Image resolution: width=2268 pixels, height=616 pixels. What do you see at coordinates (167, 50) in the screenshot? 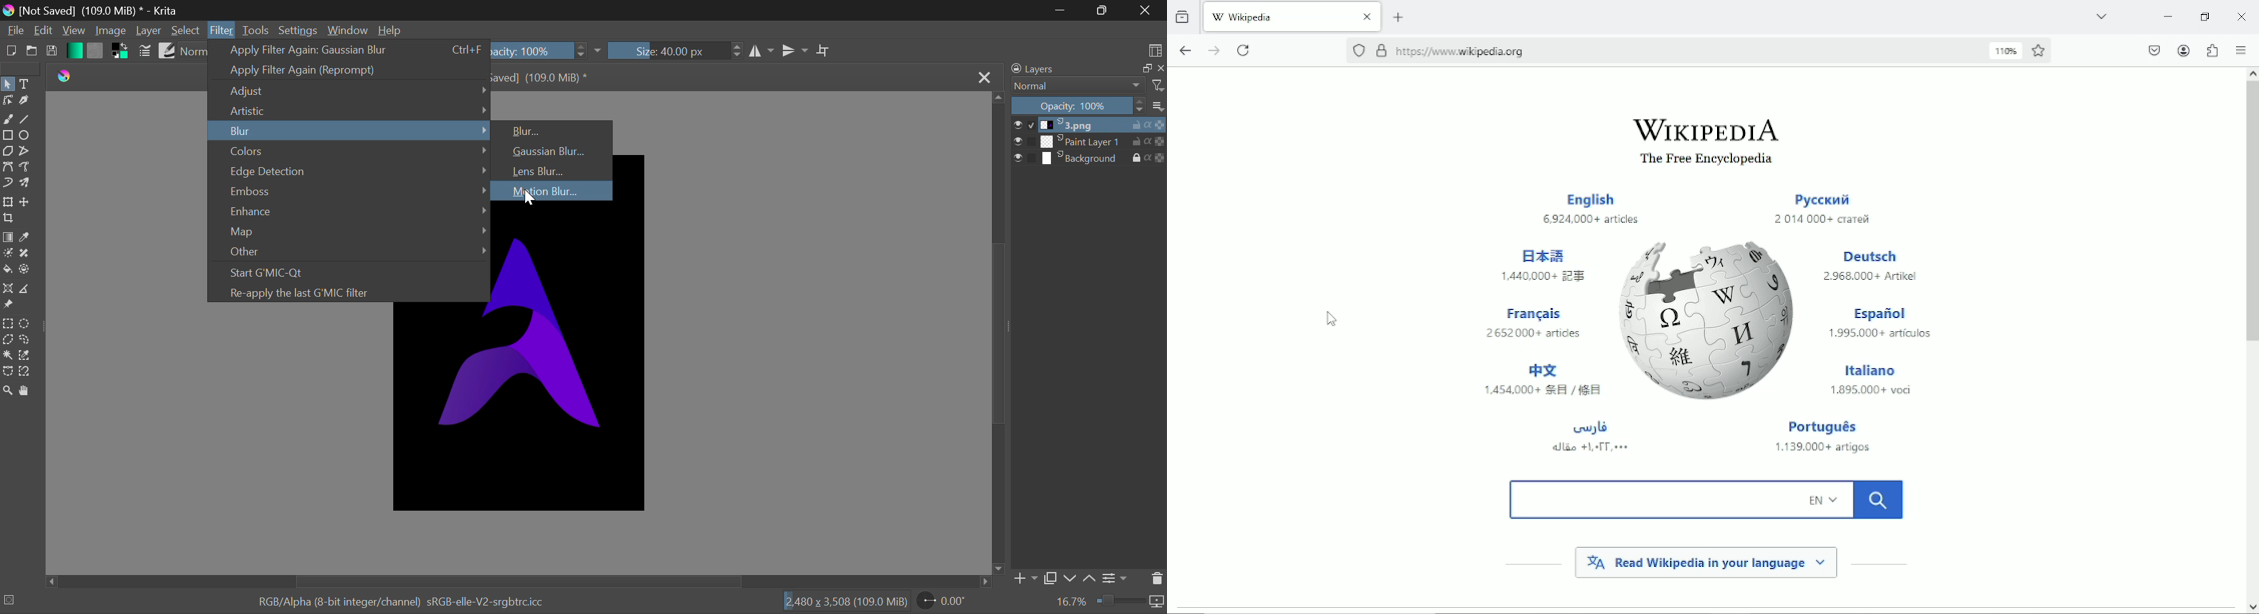
I see `Brush Presets` at bounding box center [167, 50].